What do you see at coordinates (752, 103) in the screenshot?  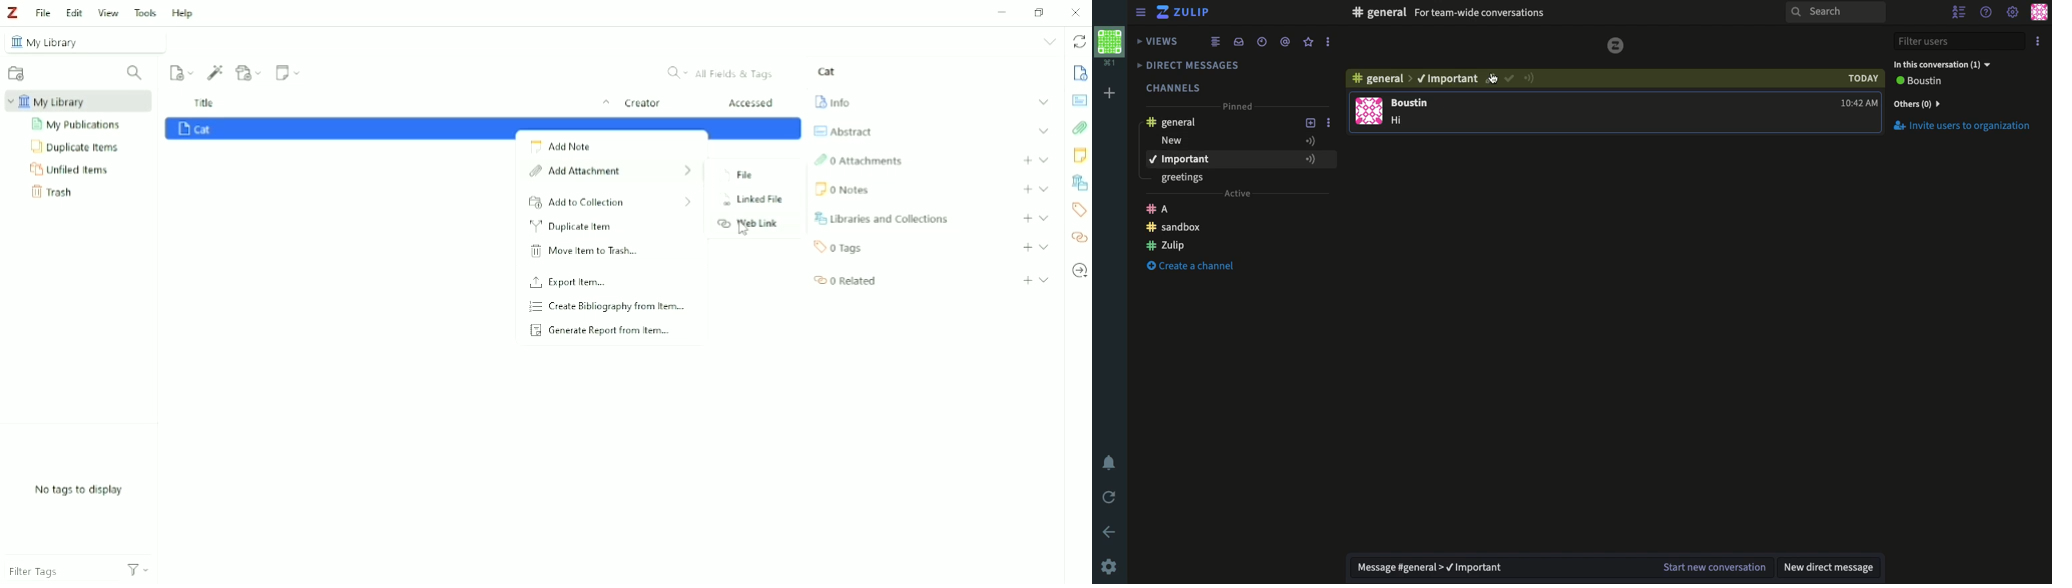 I see `Accessed` at bounding box center [752, 103].